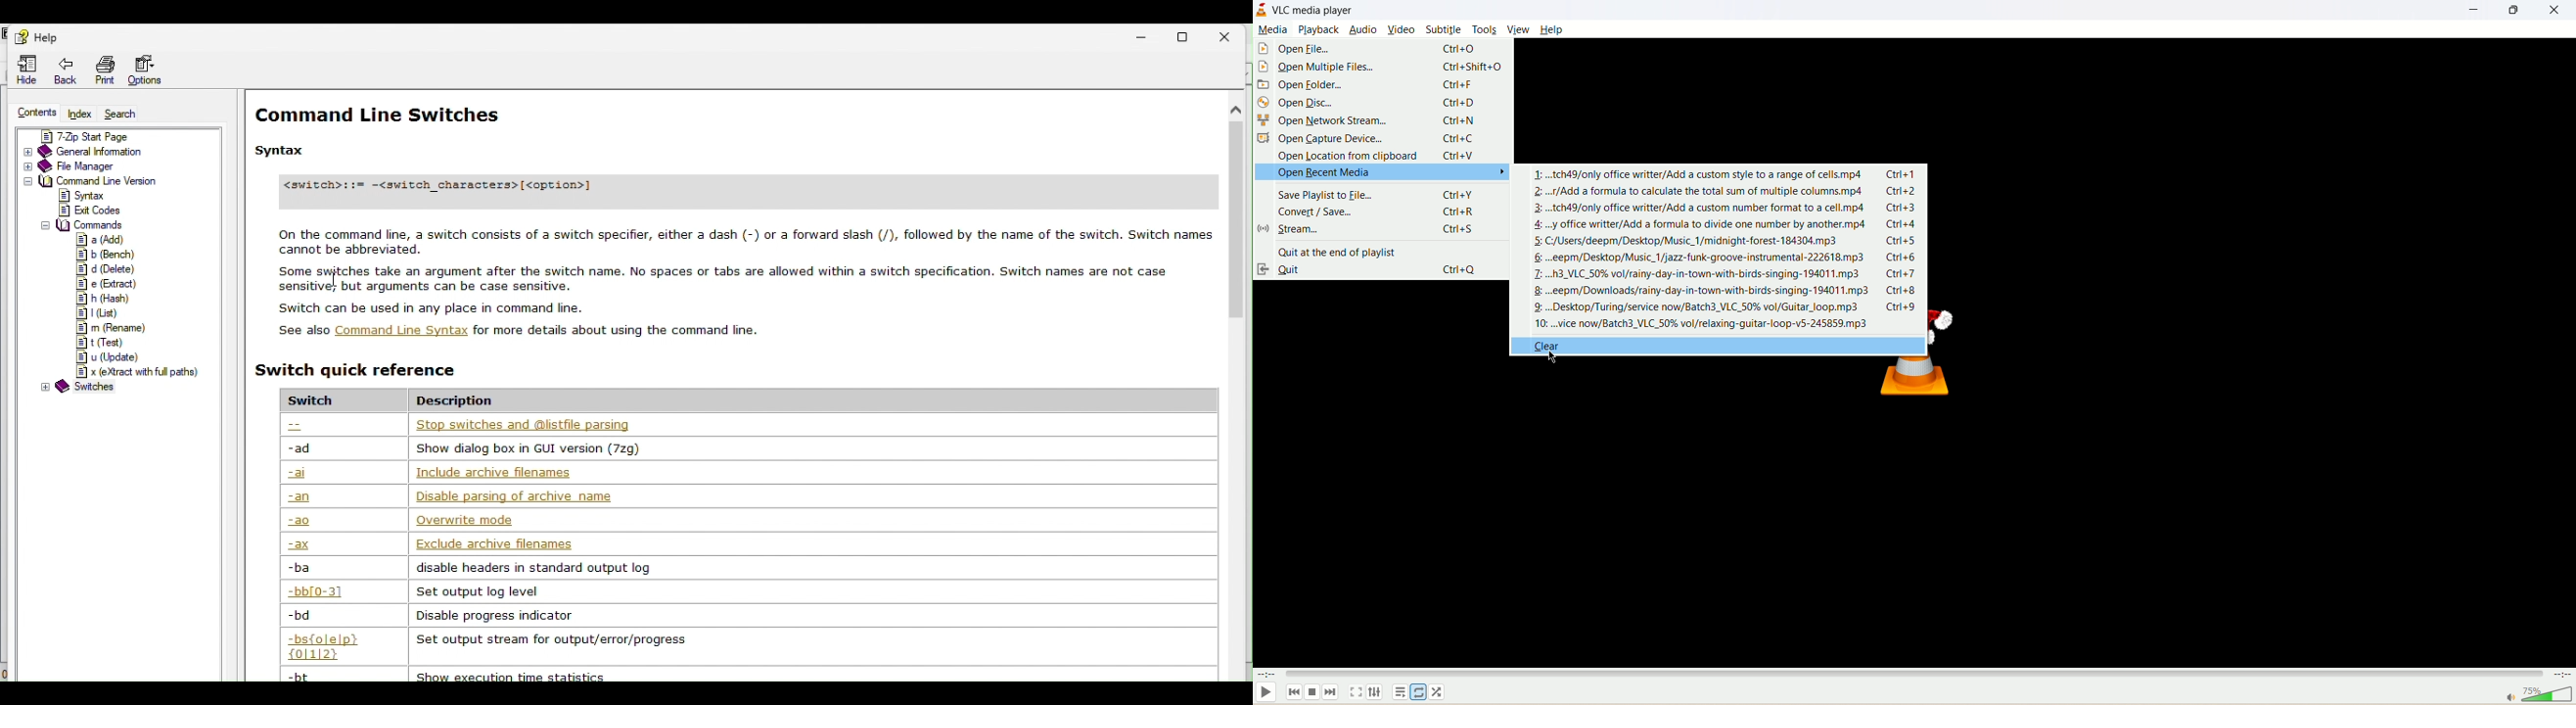 The image size is (2576, 728). Describe the element at coordinates (1459, 270) in the screenshot. I see `ctrl+Q` at that location.